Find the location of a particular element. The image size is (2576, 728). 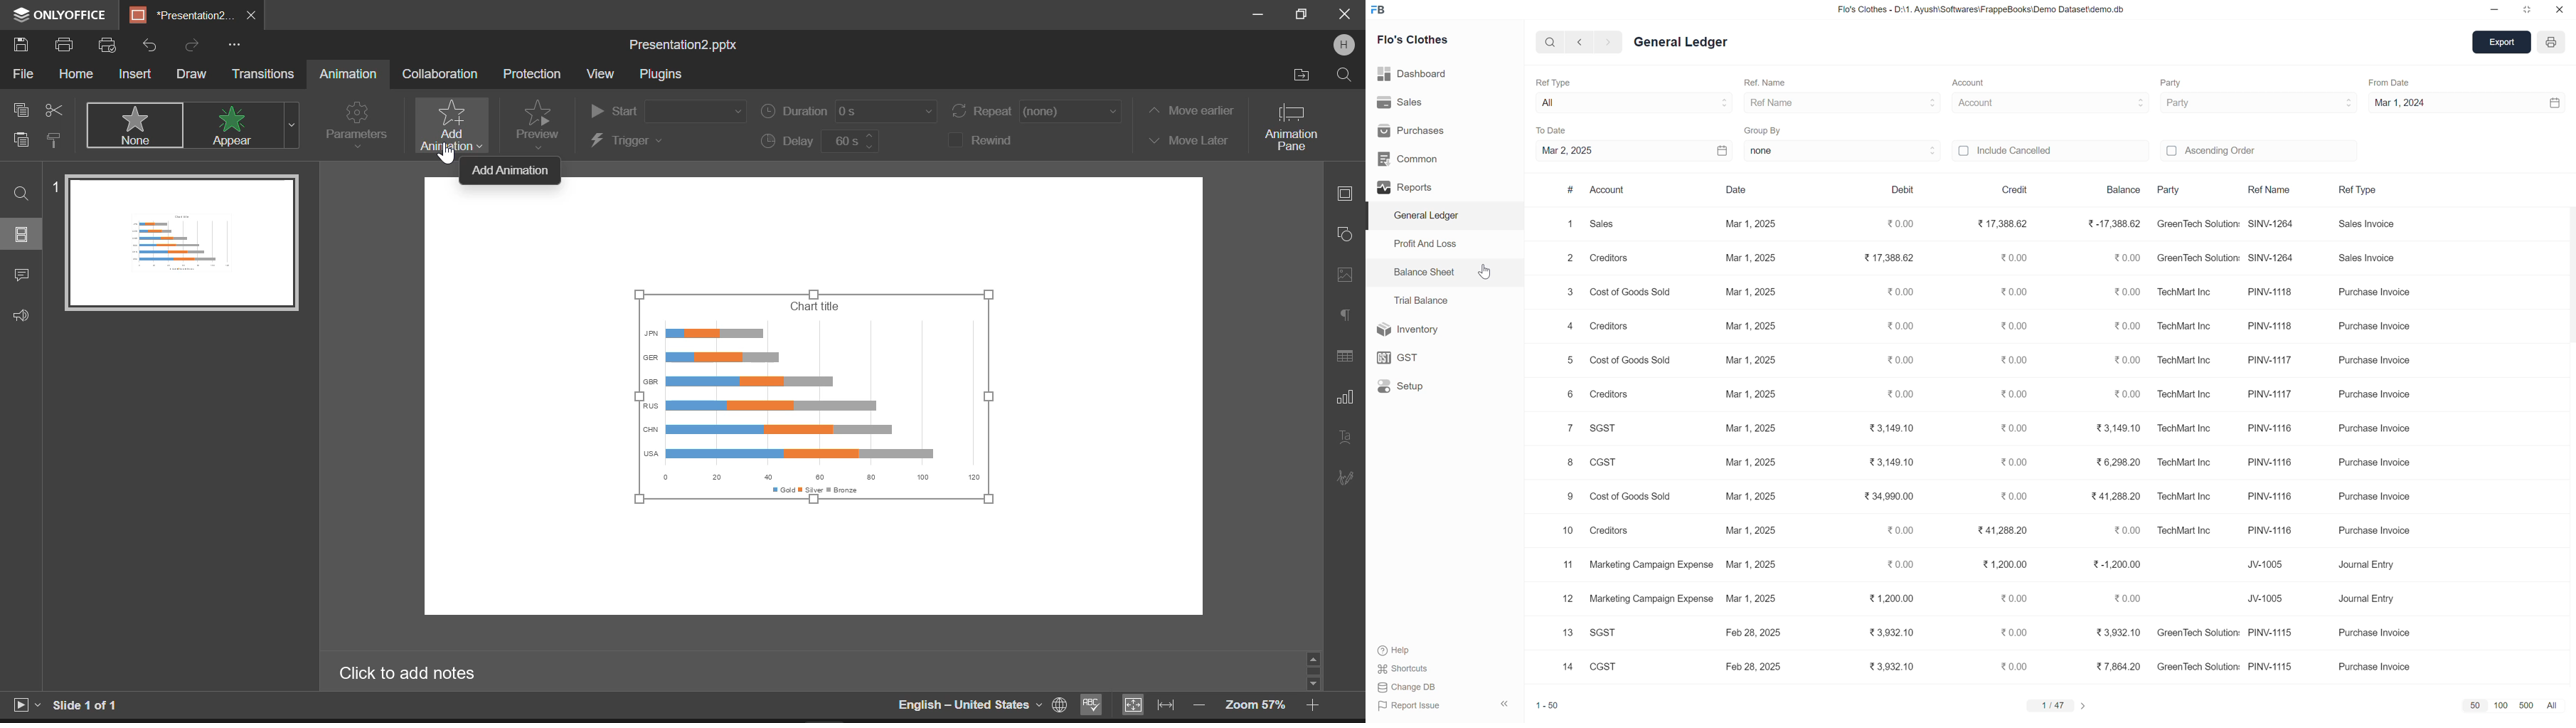

3,932.10 is located at coordinates (1888, 665).